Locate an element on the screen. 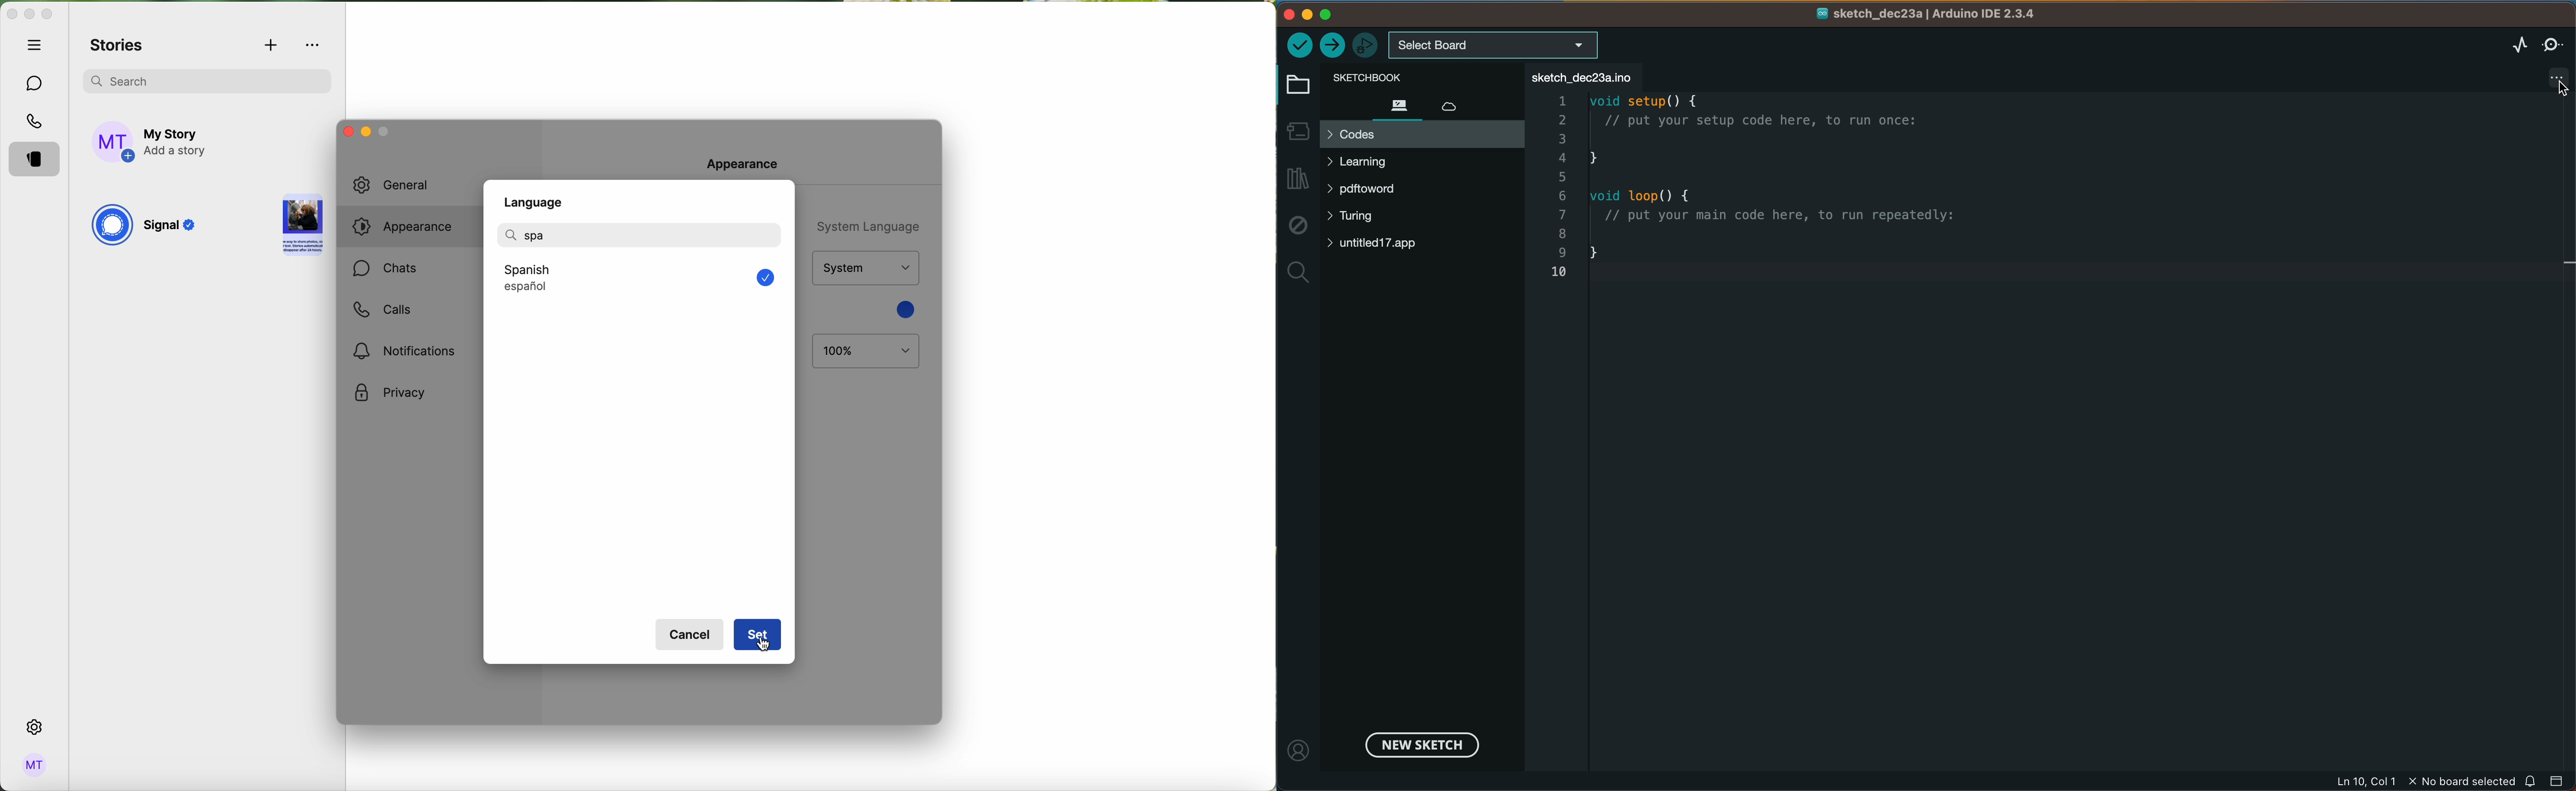 The image size is (2576, 812). signal logo is located at coordinates (112, 226).